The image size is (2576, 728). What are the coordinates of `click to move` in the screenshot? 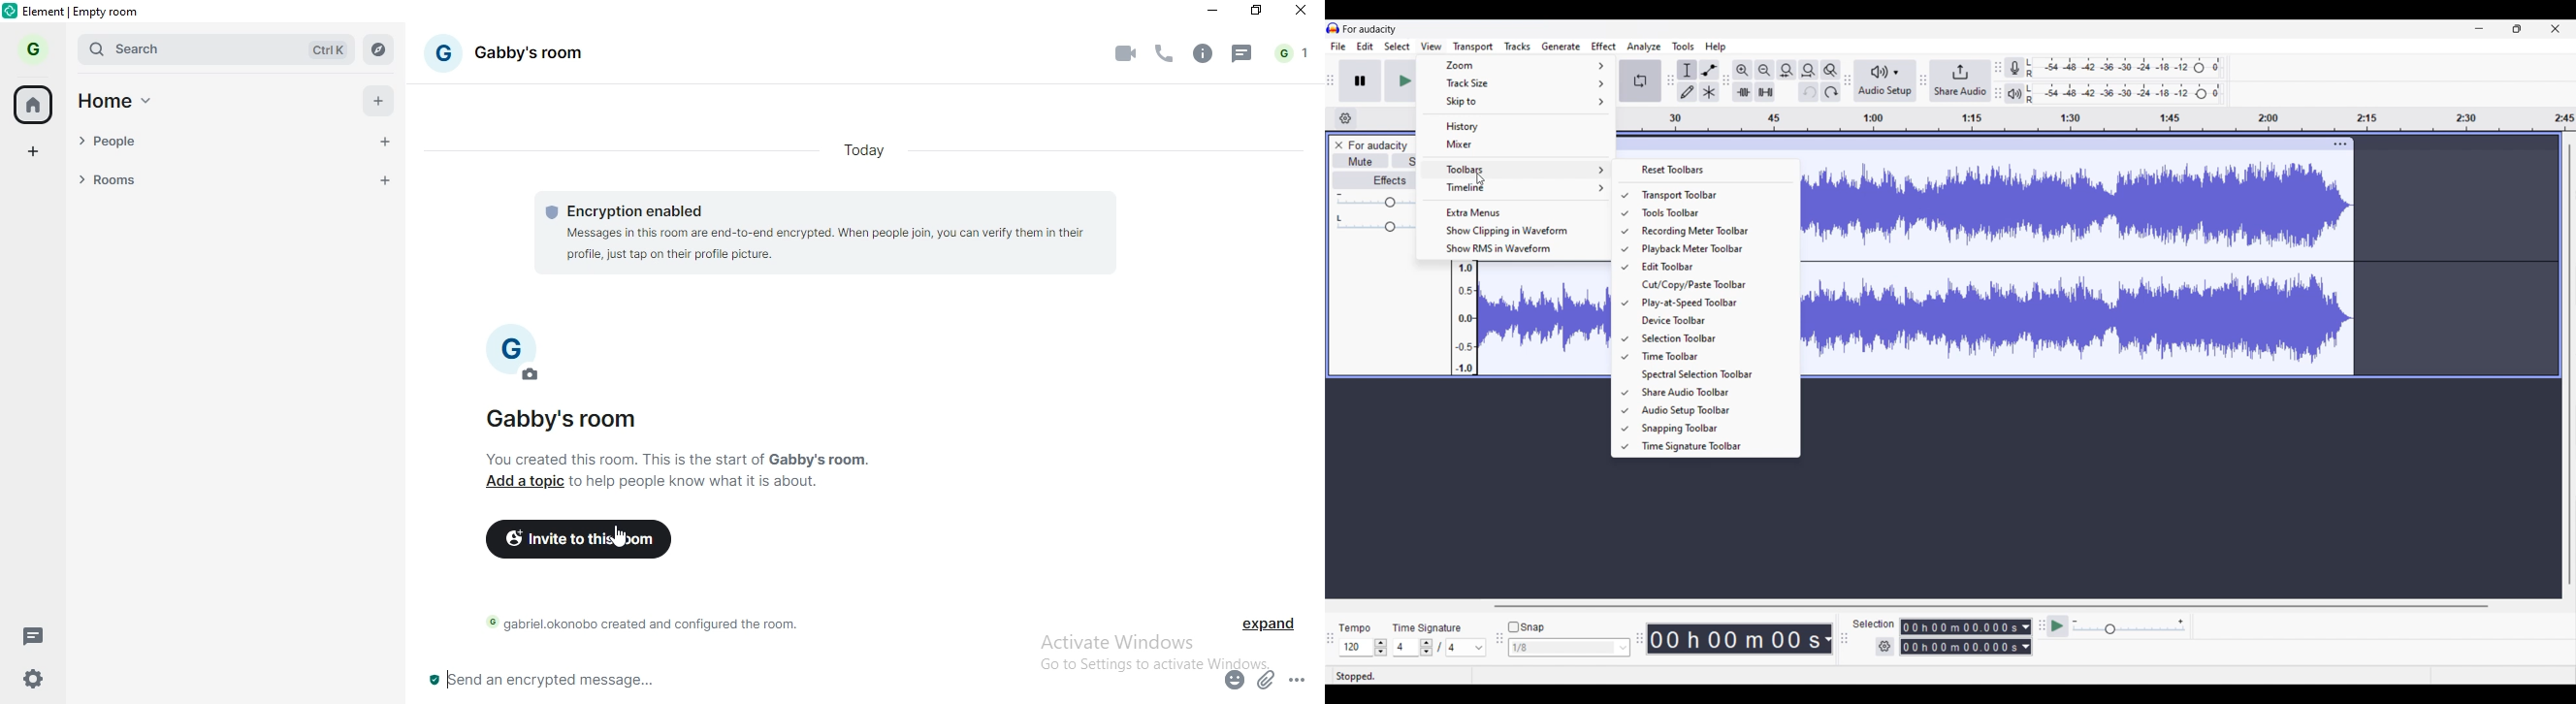 It's located at (1973, 143).